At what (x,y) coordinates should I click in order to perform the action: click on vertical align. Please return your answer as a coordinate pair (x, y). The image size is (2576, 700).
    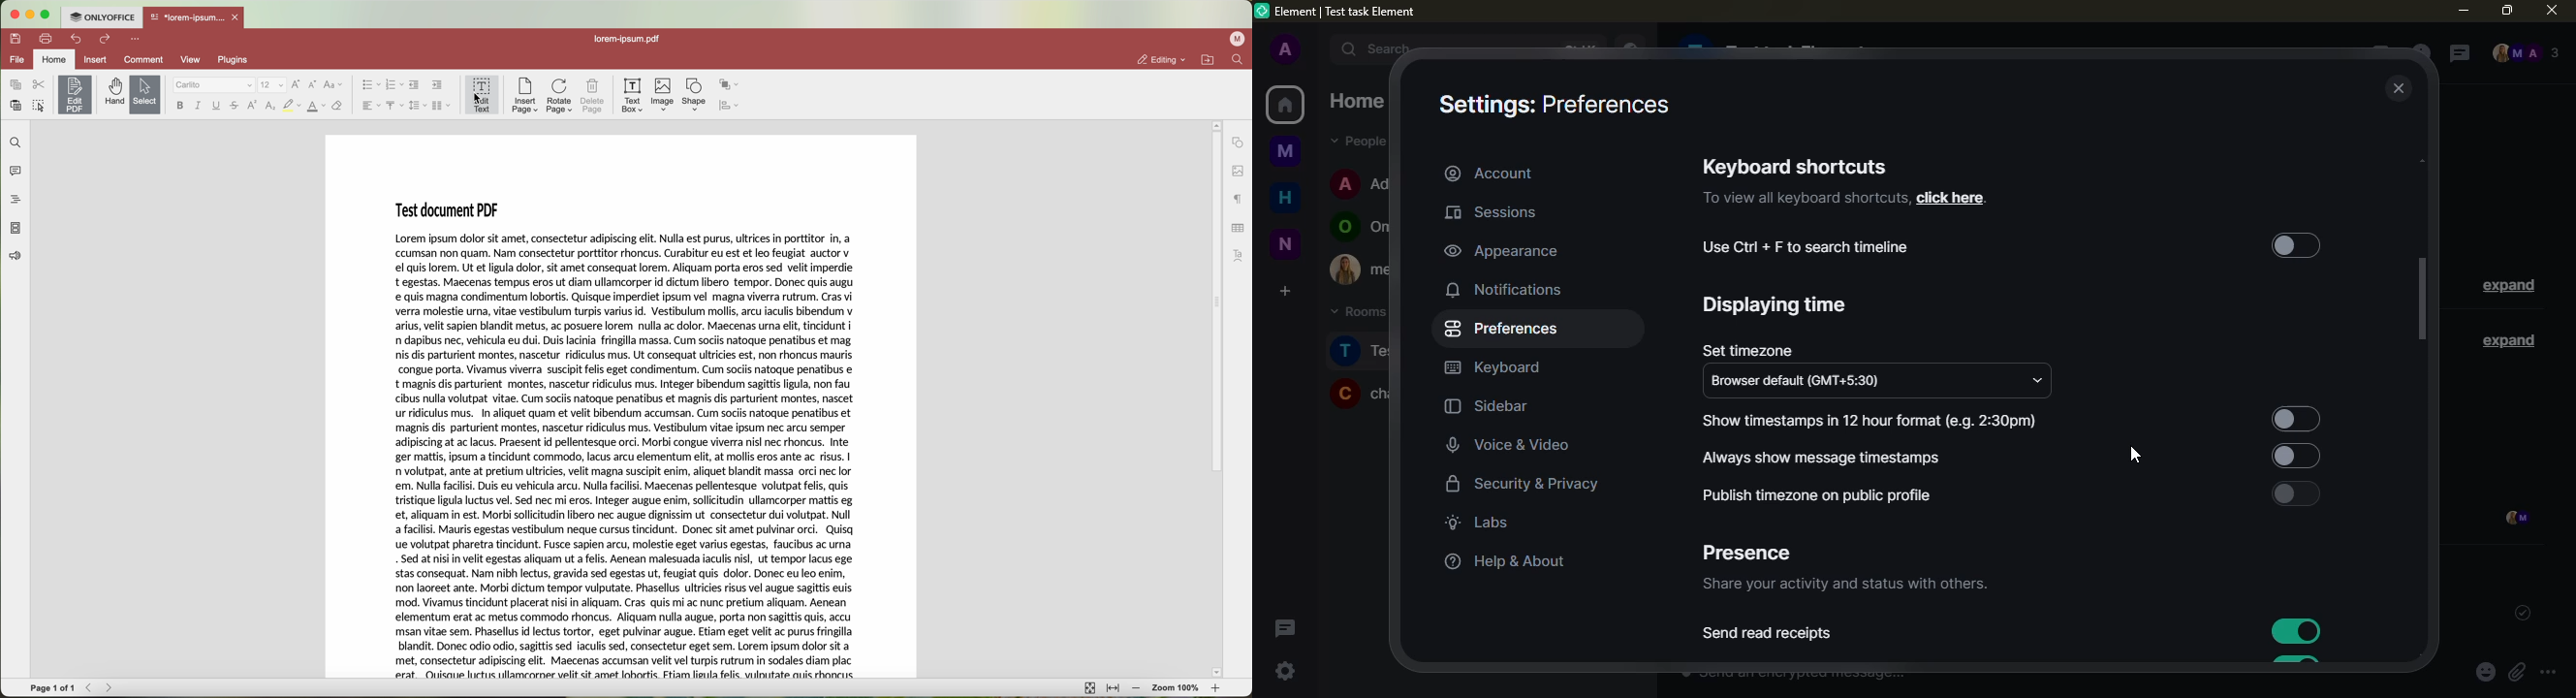
    Looking at the image, I should click on (394, 104).